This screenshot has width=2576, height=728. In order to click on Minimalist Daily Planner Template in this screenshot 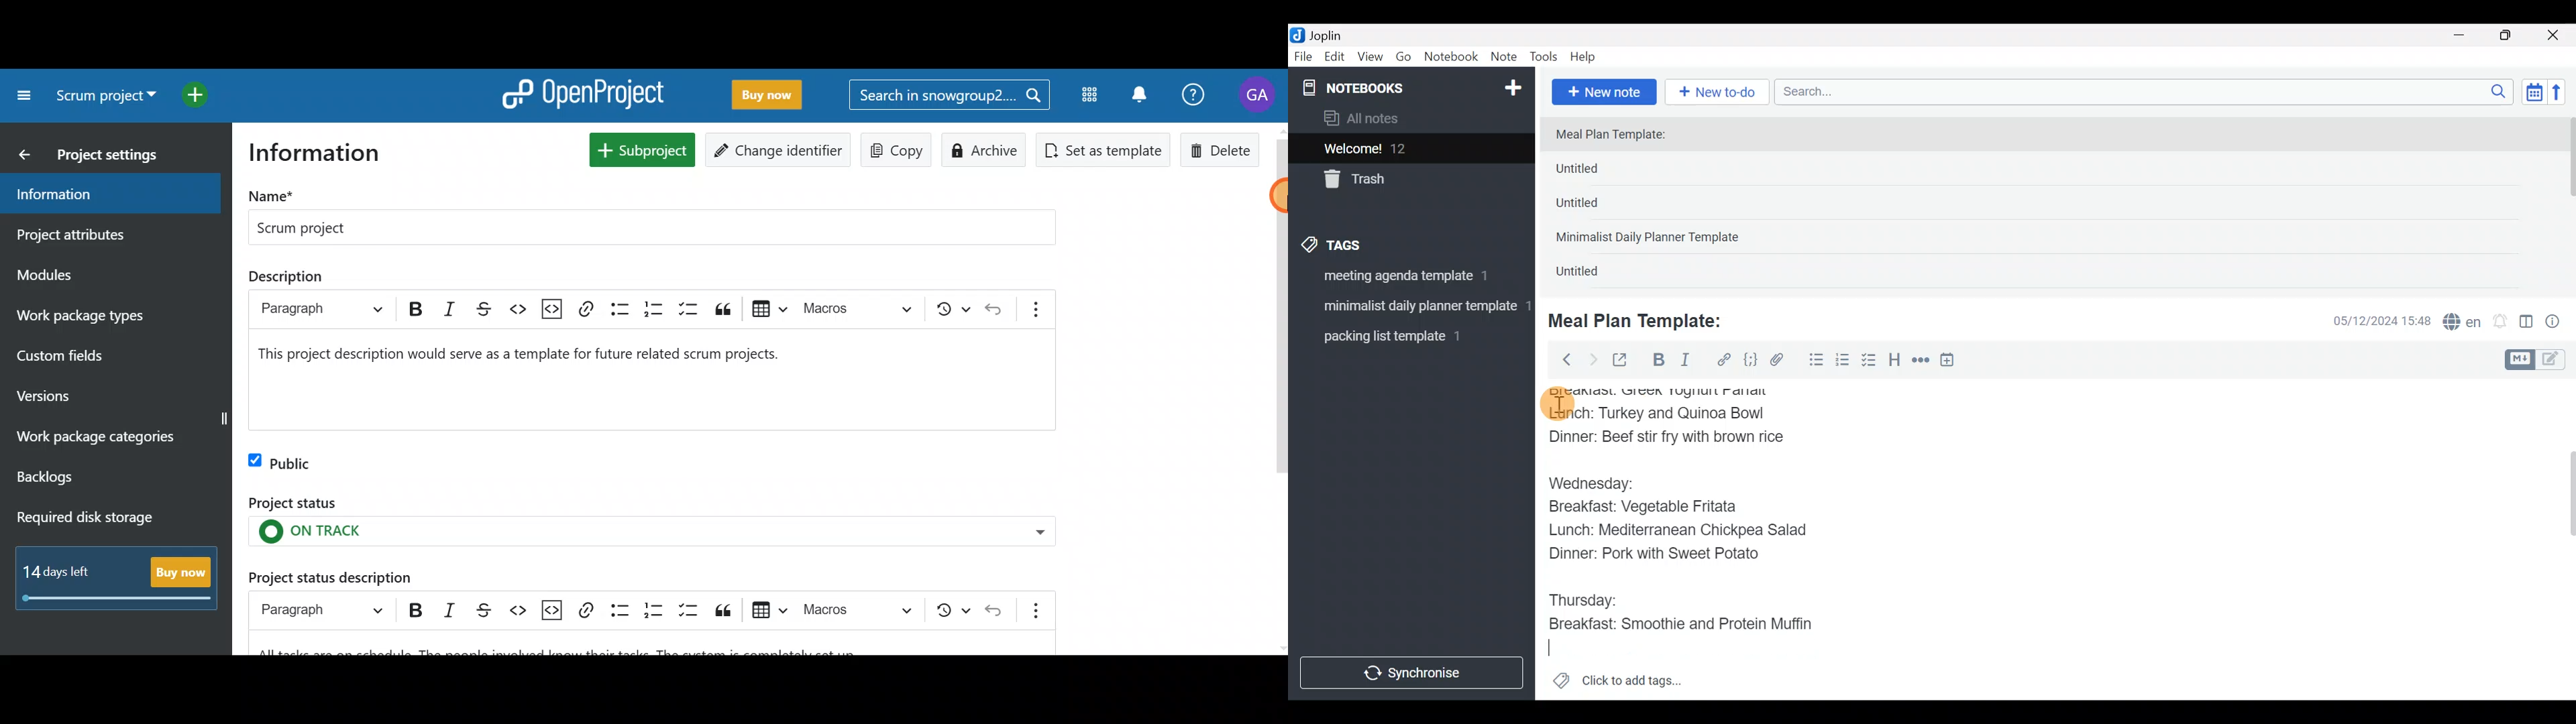, I will do `click(1652, 239)`.